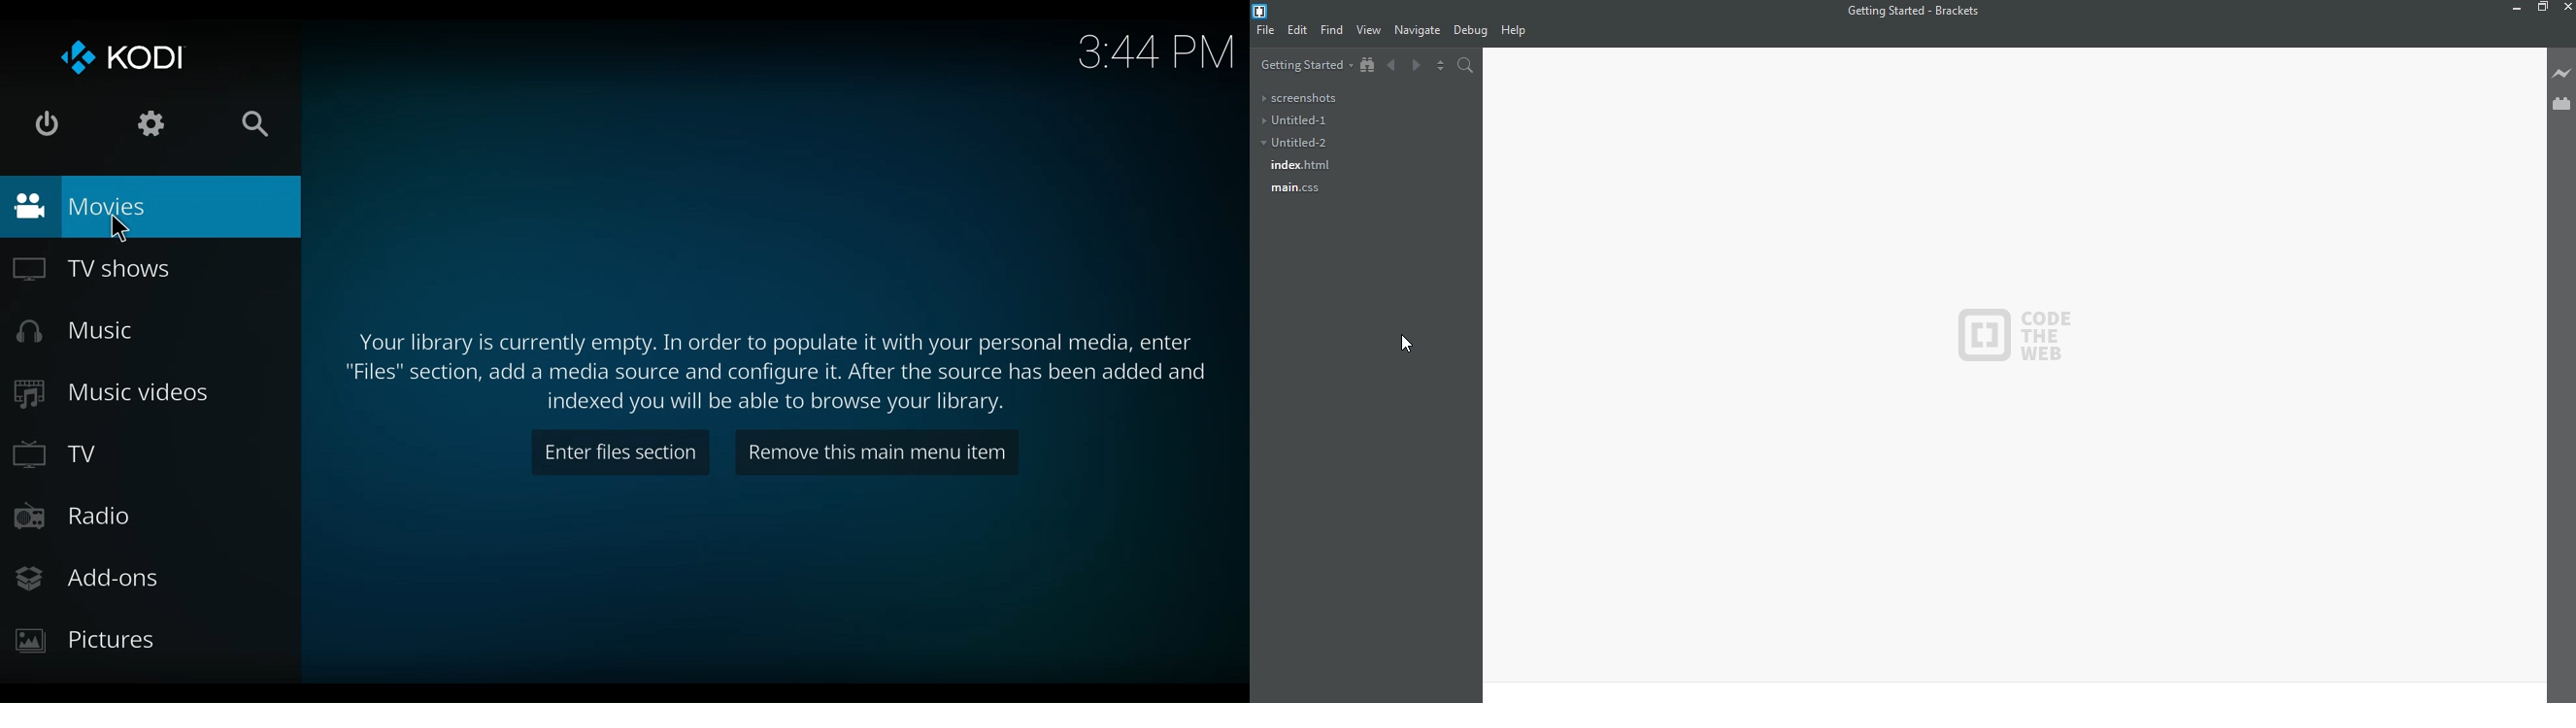 The image size is (2576, 728). Describe the element at coordinates (90, 644) in the screenshot. I see `Pictures` at that location.